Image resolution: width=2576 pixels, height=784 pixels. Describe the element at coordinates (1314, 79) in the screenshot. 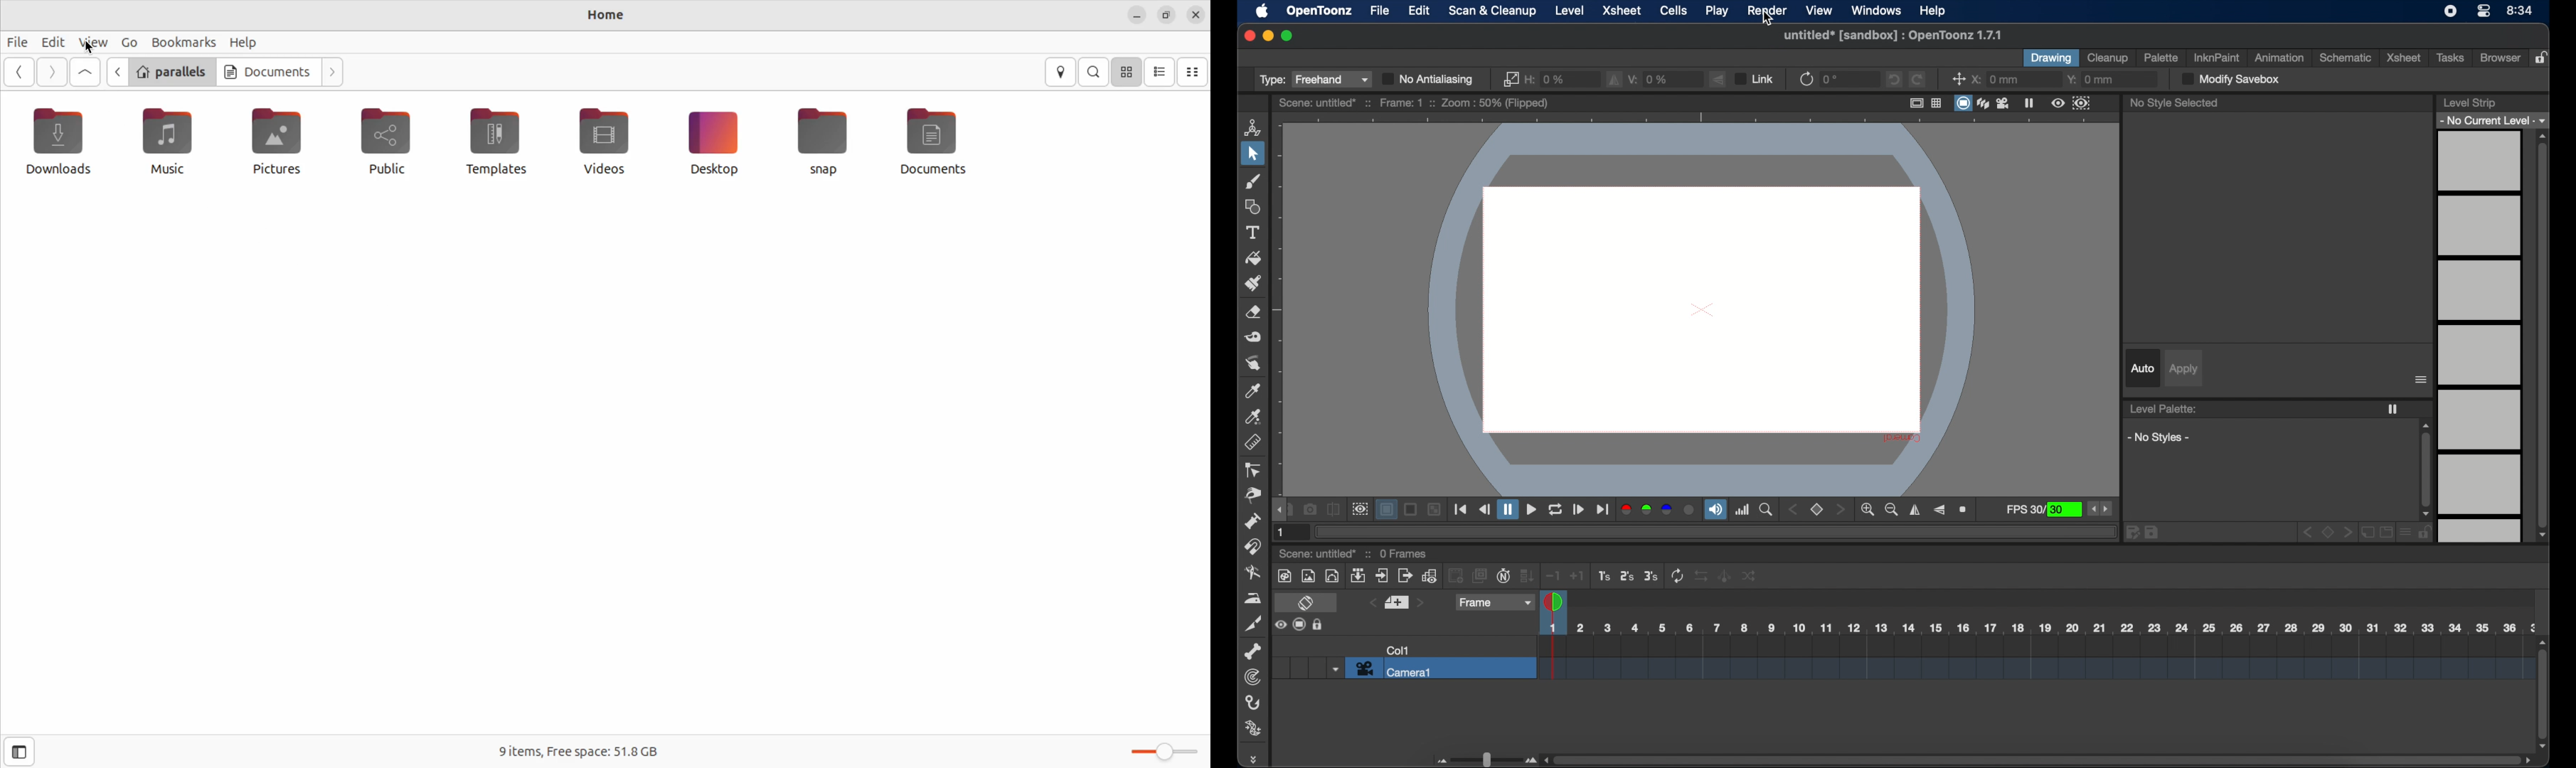

I see `type` at that location.